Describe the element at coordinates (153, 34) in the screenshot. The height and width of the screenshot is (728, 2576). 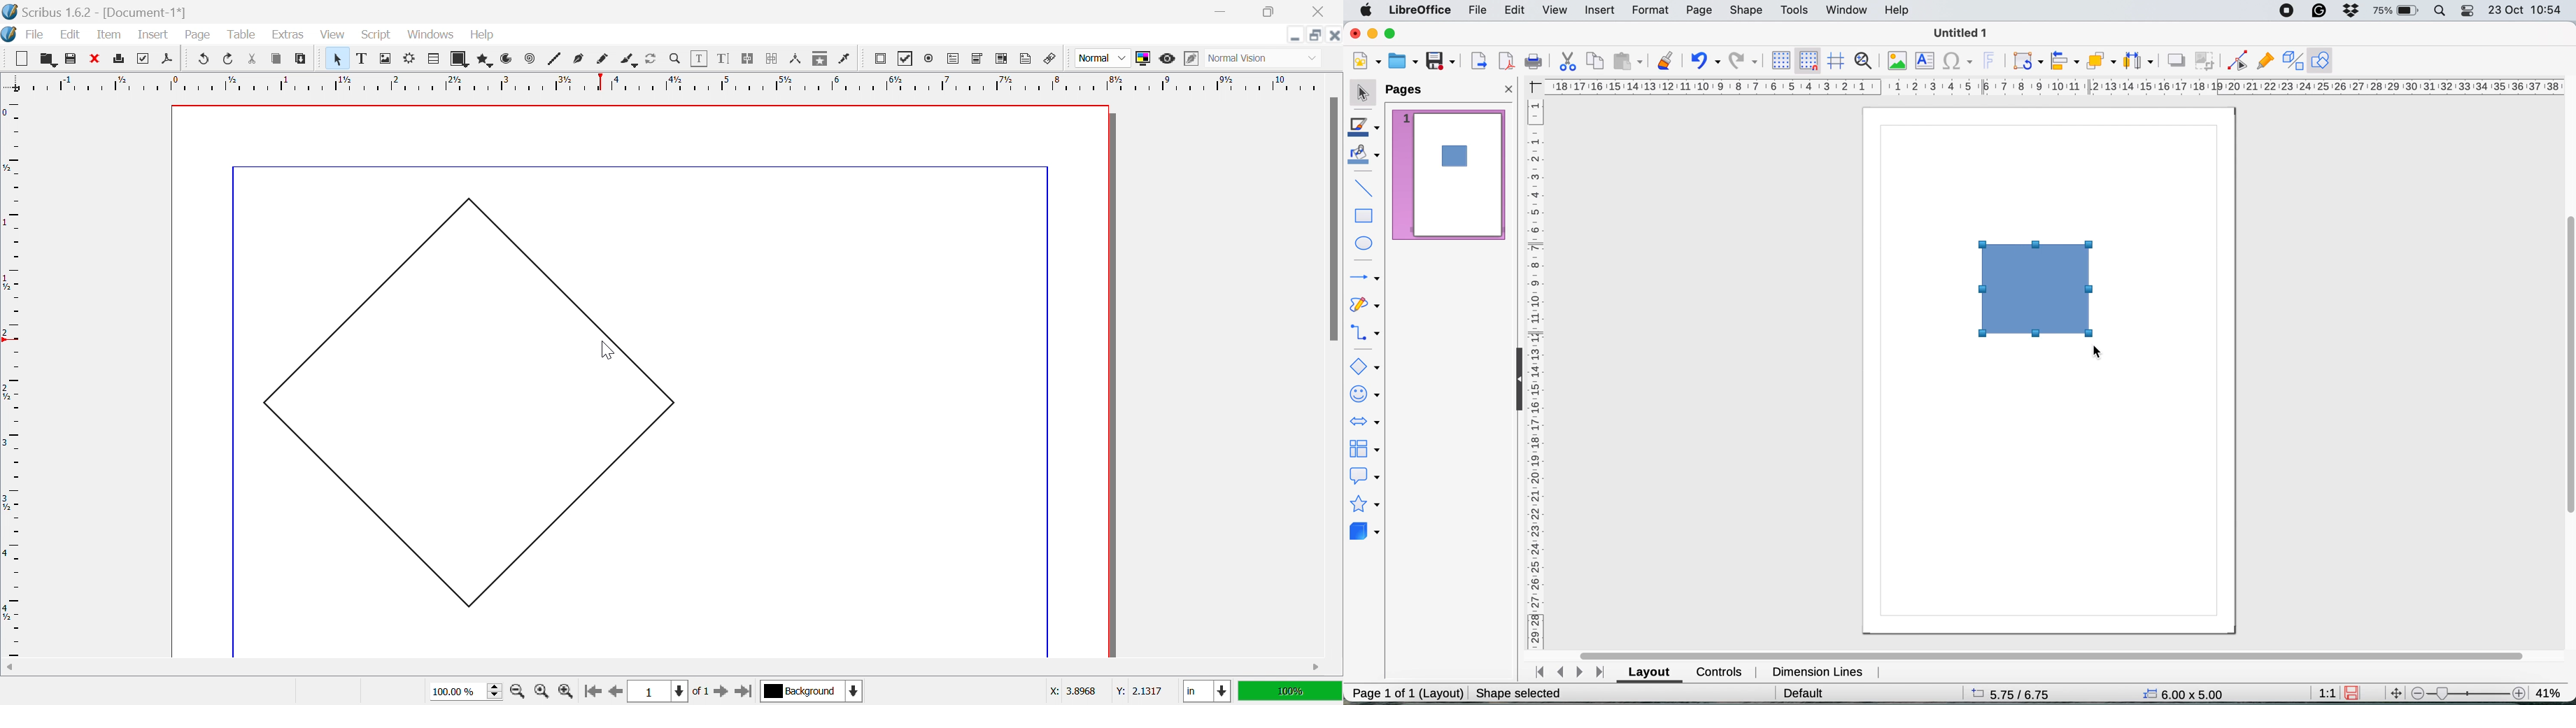
I see `Insert` at that location.